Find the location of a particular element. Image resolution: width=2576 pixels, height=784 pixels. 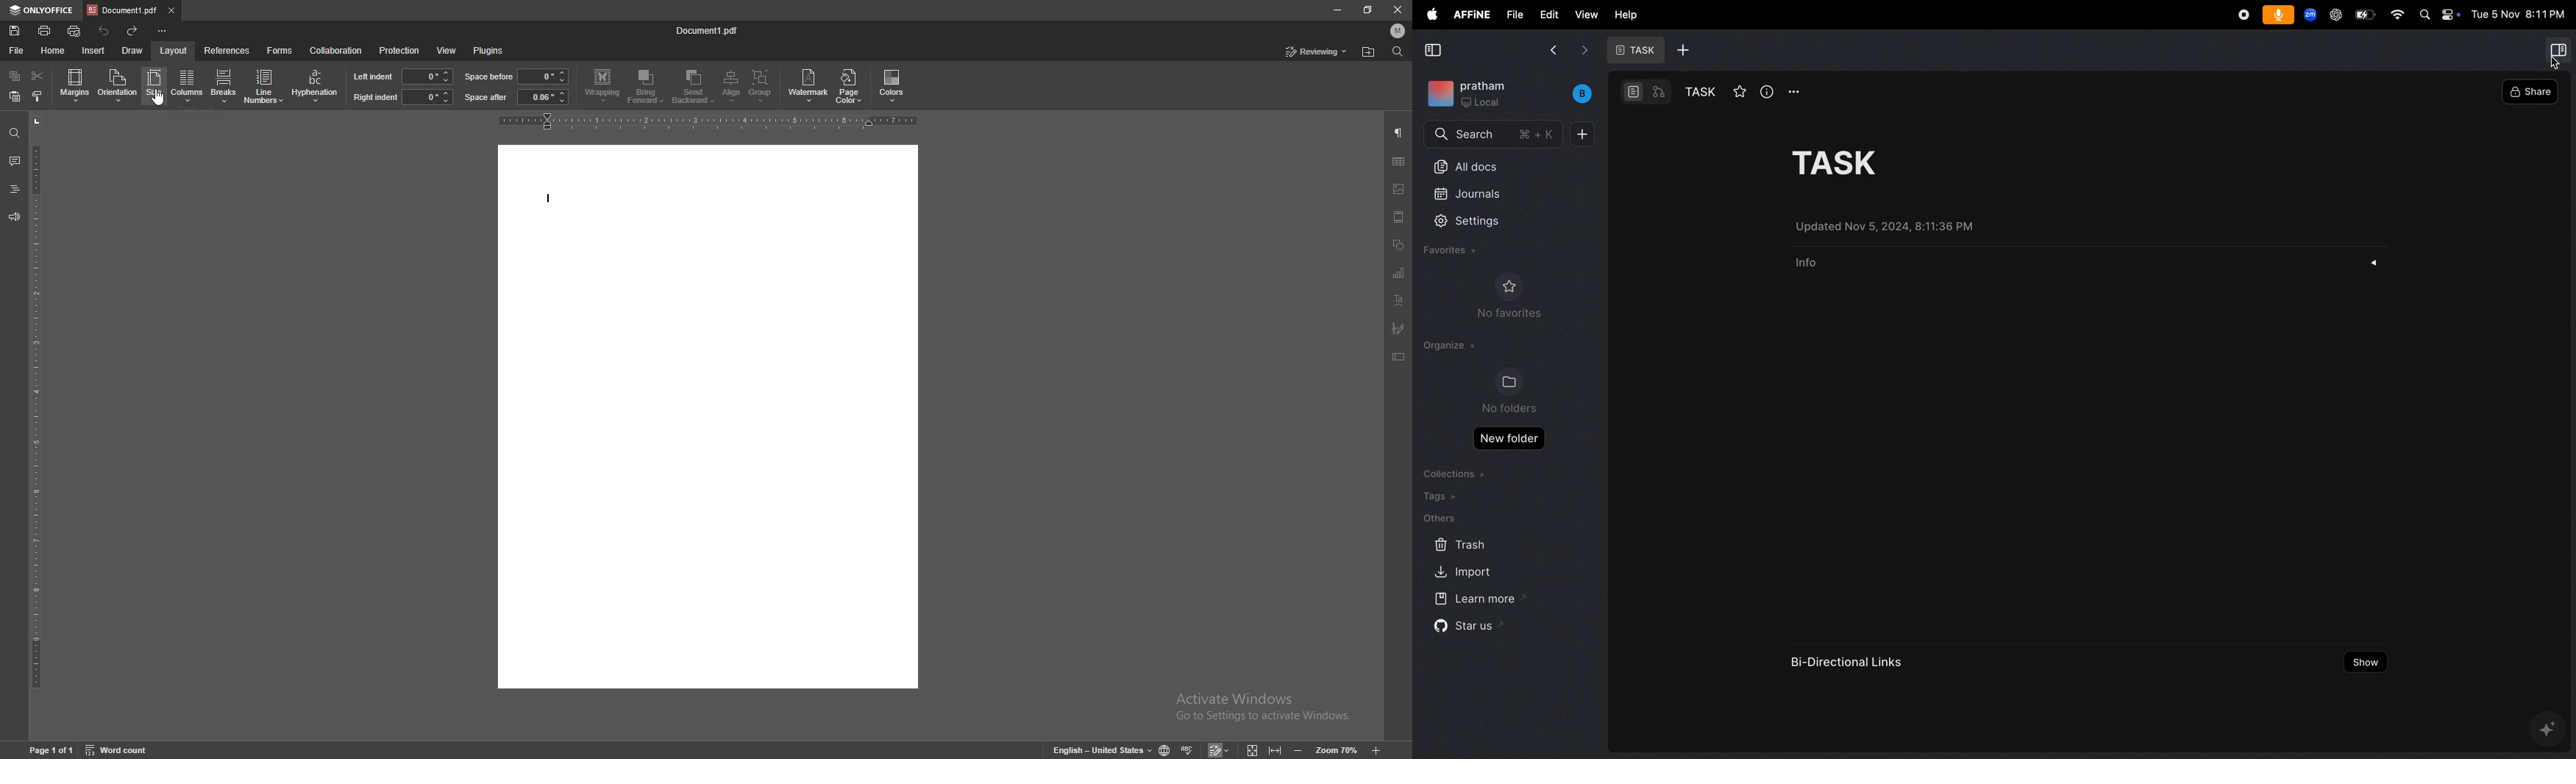

locate file is located at coordinates (1368, 53).